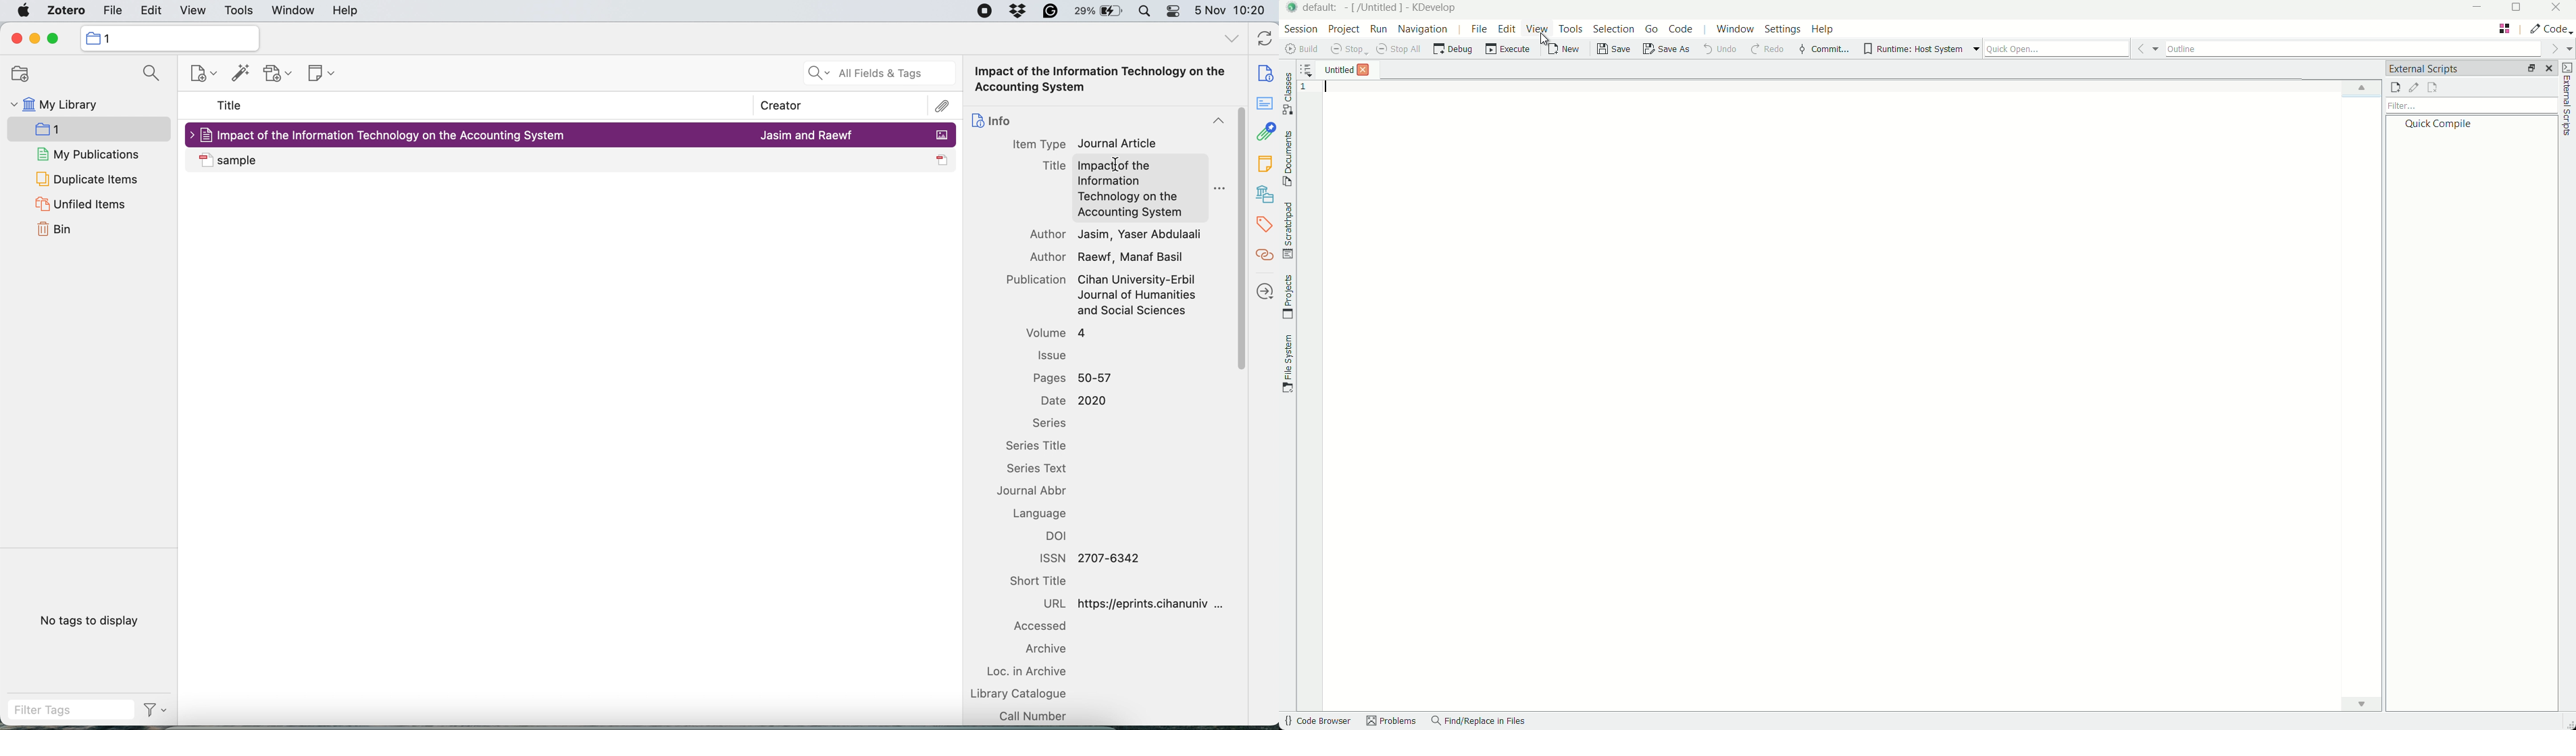 Image resolution: width=2576 pixels, height=756 pixels. I want to click on short title, so click(1042, 581).